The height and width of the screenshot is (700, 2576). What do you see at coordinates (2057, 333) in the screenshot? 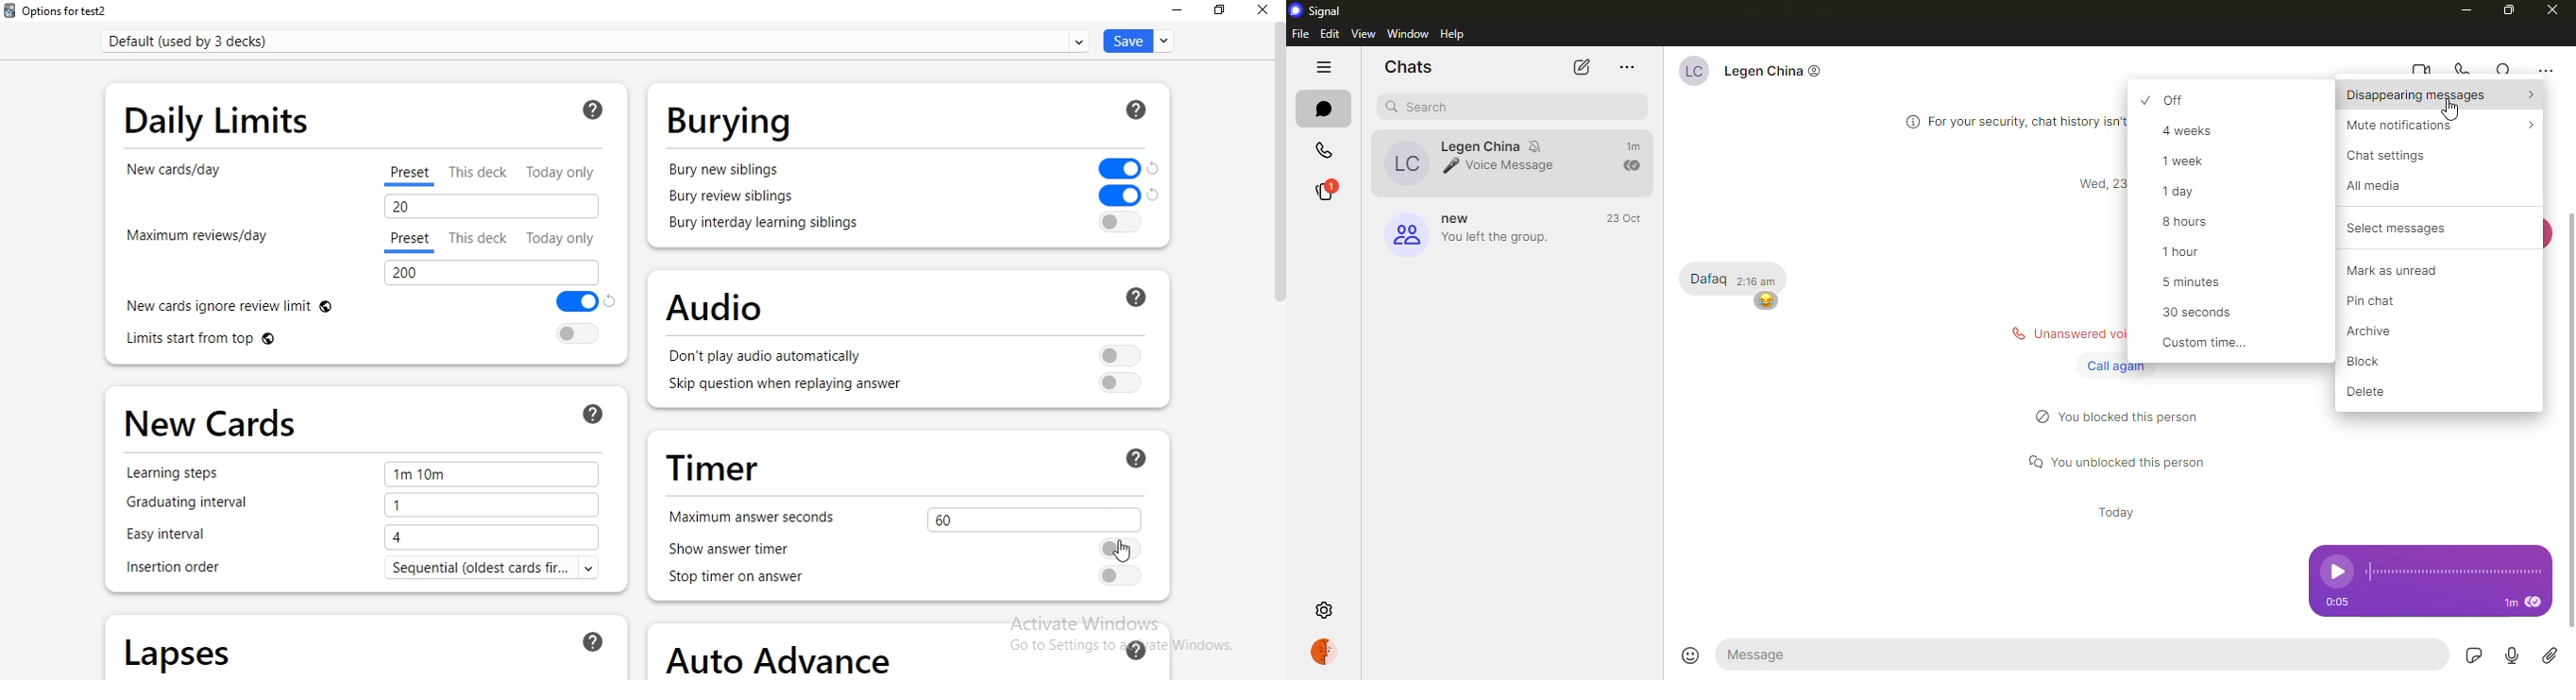
I see `status message` at bounding box center [2057, 333].